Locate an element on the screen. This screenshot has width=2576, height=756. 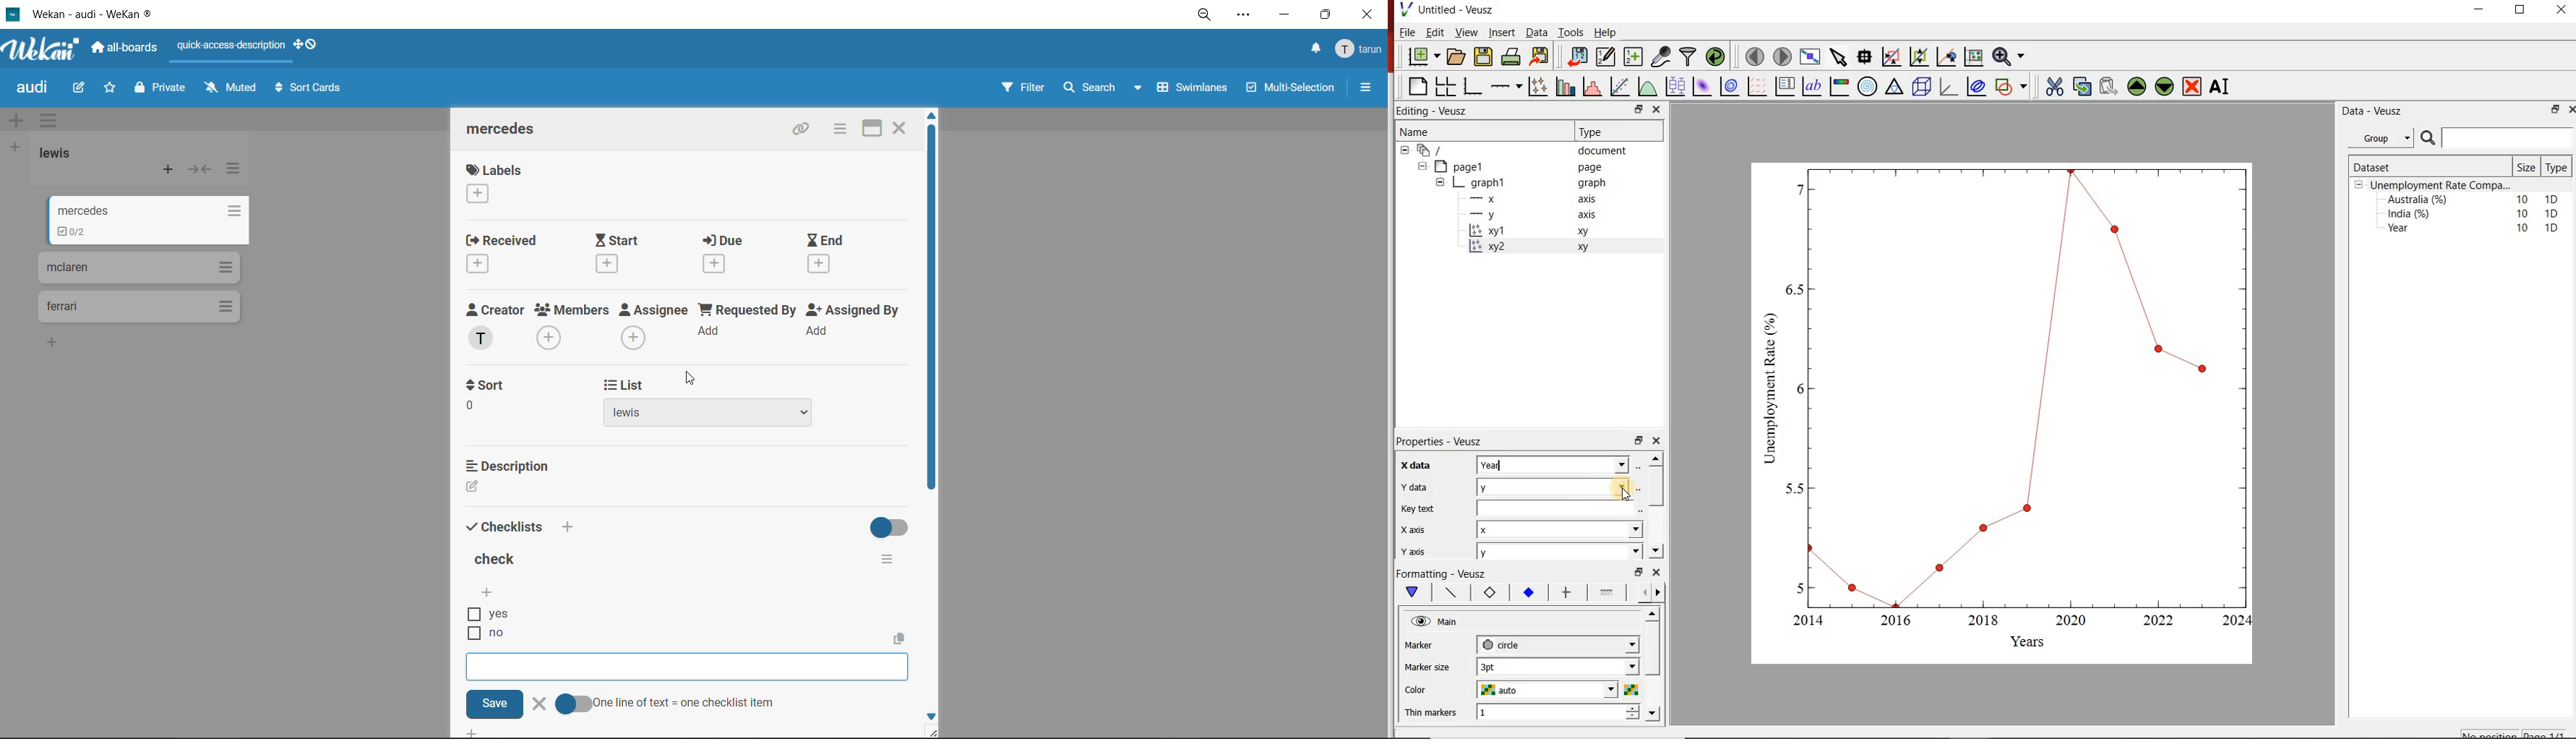
card title is located at coordinates (507, 131).